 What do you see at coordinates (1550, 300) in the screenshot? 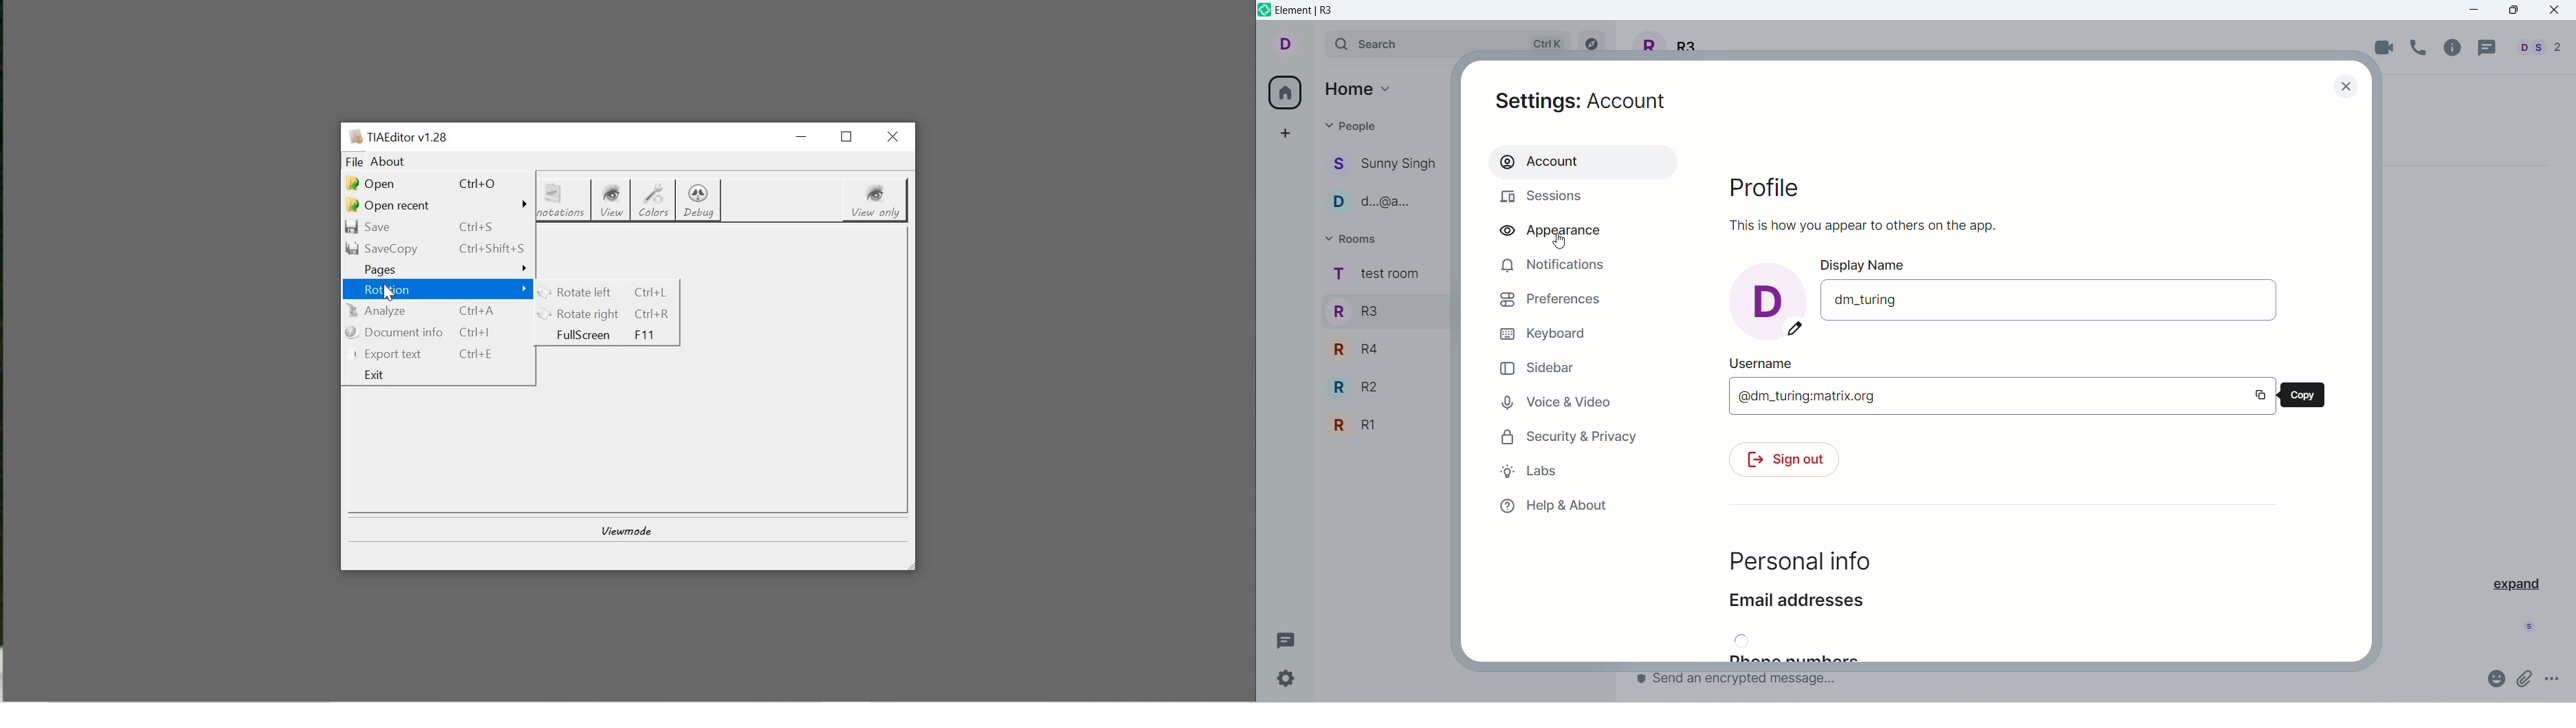
I see `preferences` at bounding box center [1550, 300].